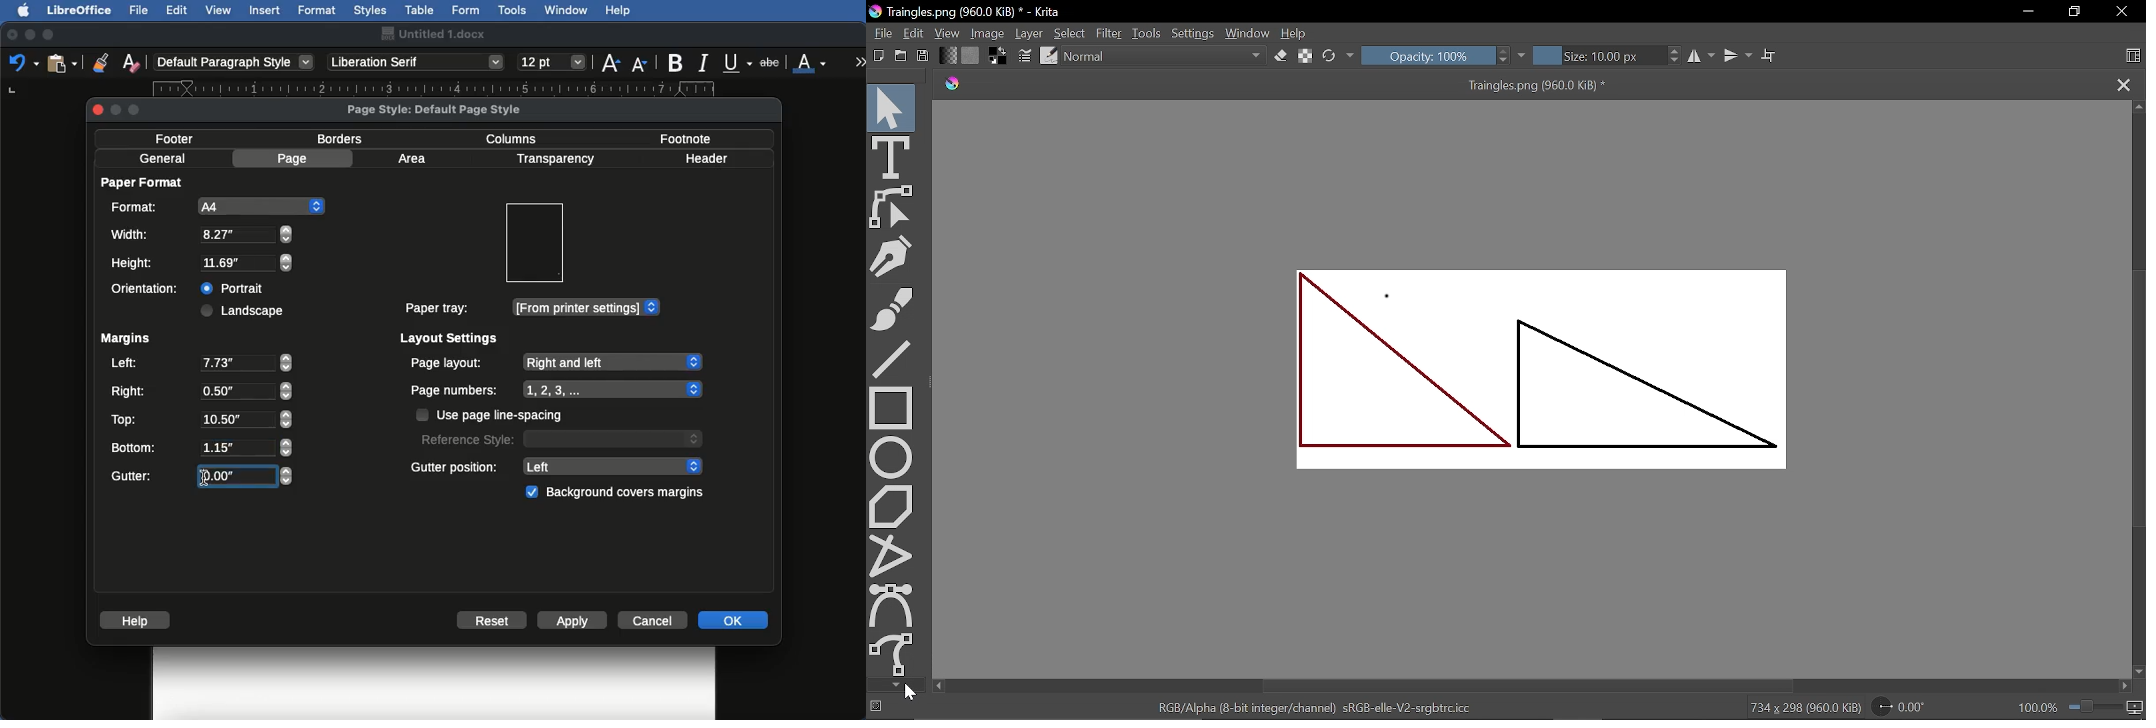 This screenshot has height=728, width=2156. Describe the element at coordinates (143, 181) in the screenshot. I see `Paper format` at that location.